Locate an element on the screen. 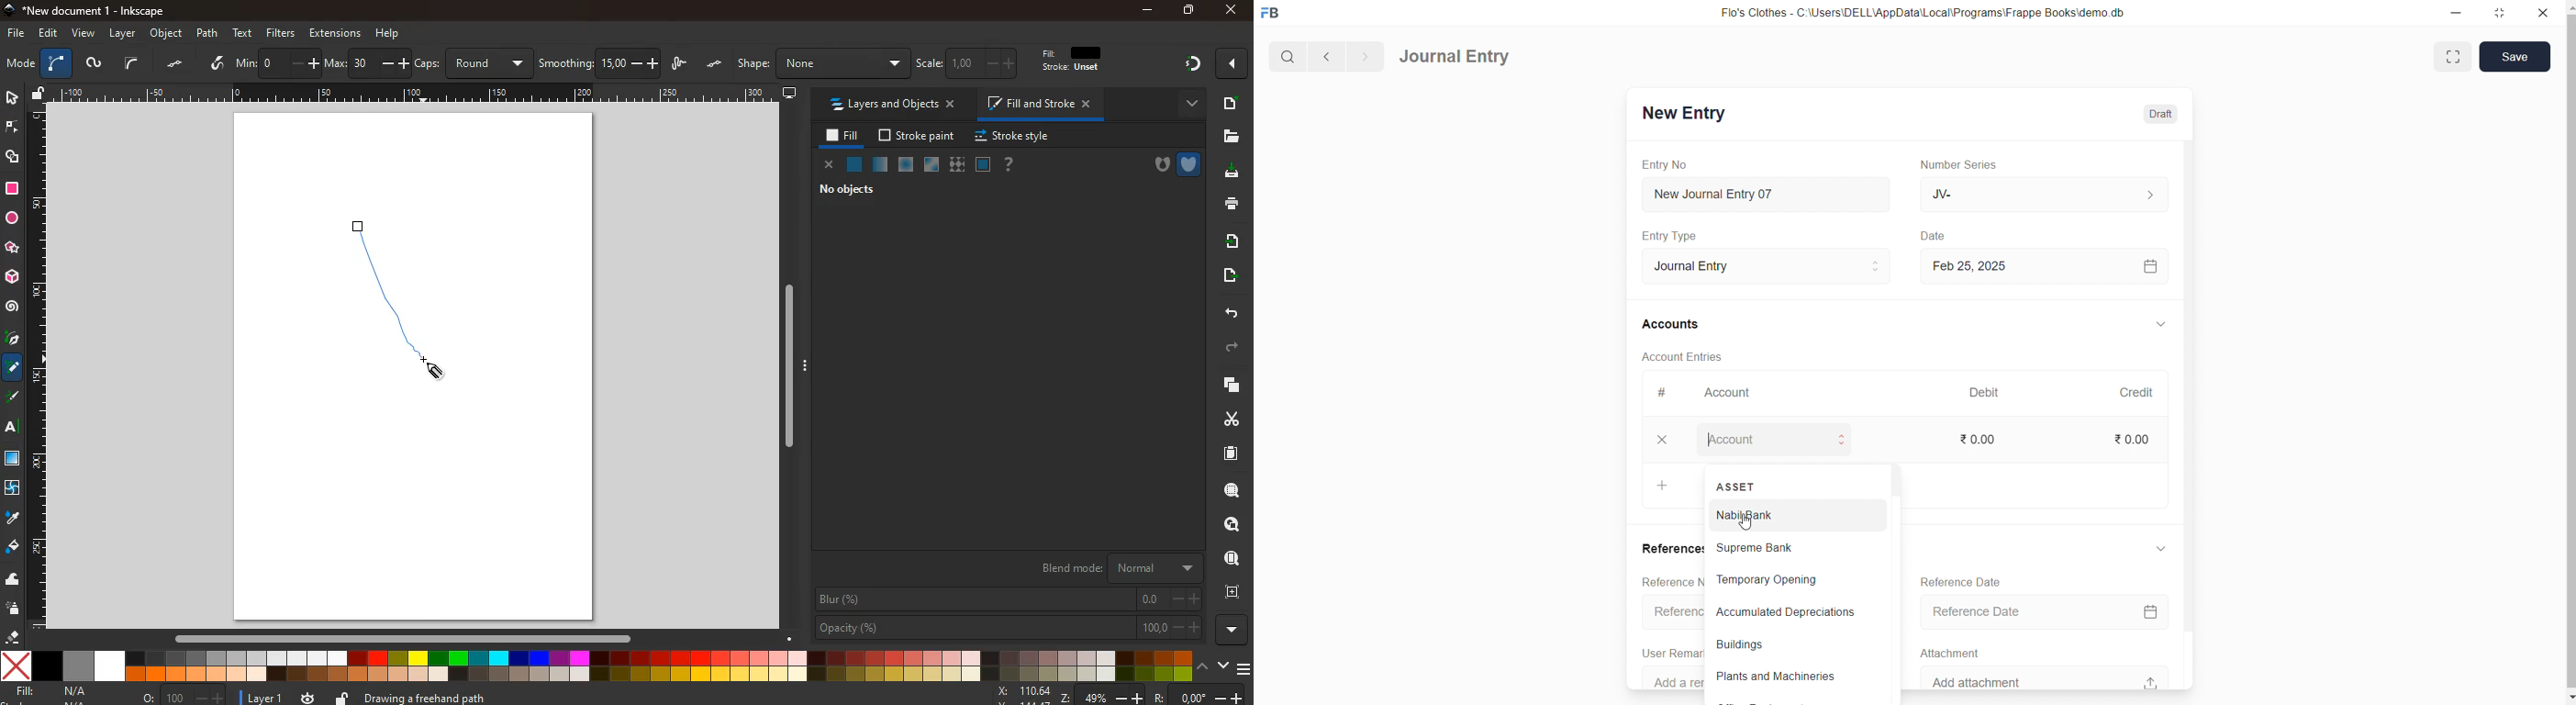 The width and height of the screenshot is (2576, 728). up is located at coordinates (1204, 665).